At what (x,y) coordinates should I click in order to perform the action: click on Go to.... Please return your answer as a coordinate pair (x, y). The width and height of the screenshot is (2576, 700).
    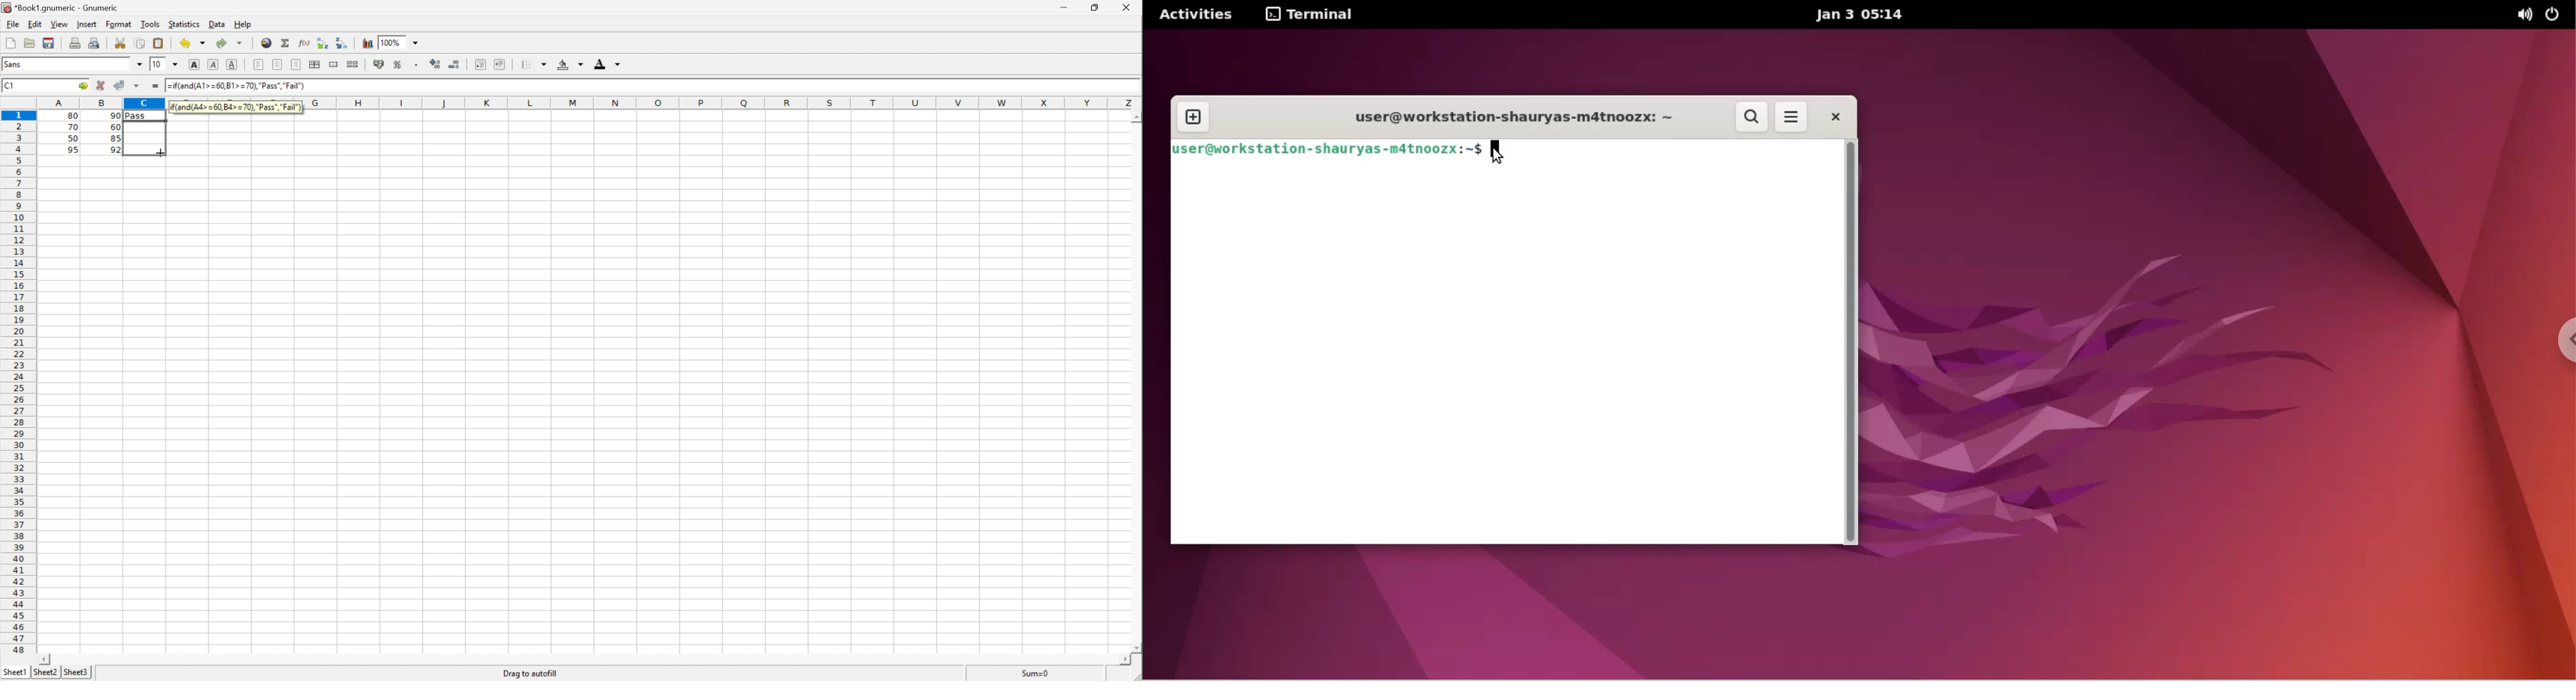
    Looking at the image, I should click on (83, 86).